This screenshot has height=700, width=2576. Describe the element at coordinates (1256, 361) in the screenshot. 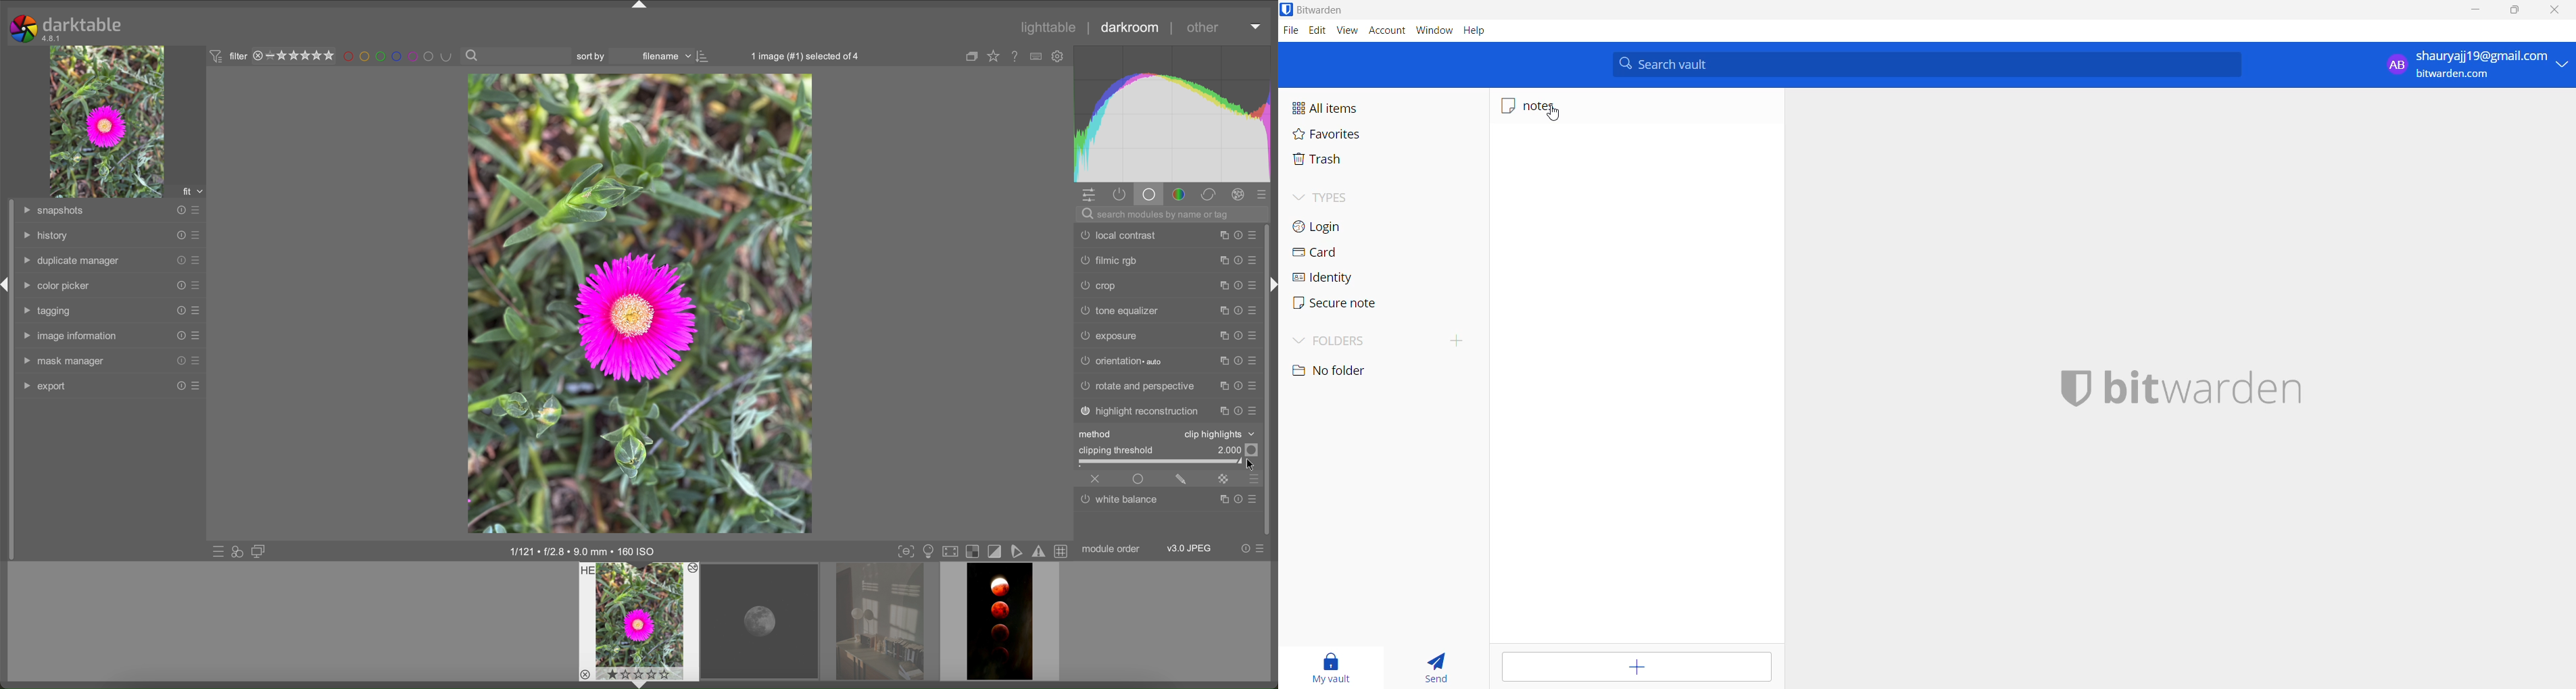

I see `presets` at that location.